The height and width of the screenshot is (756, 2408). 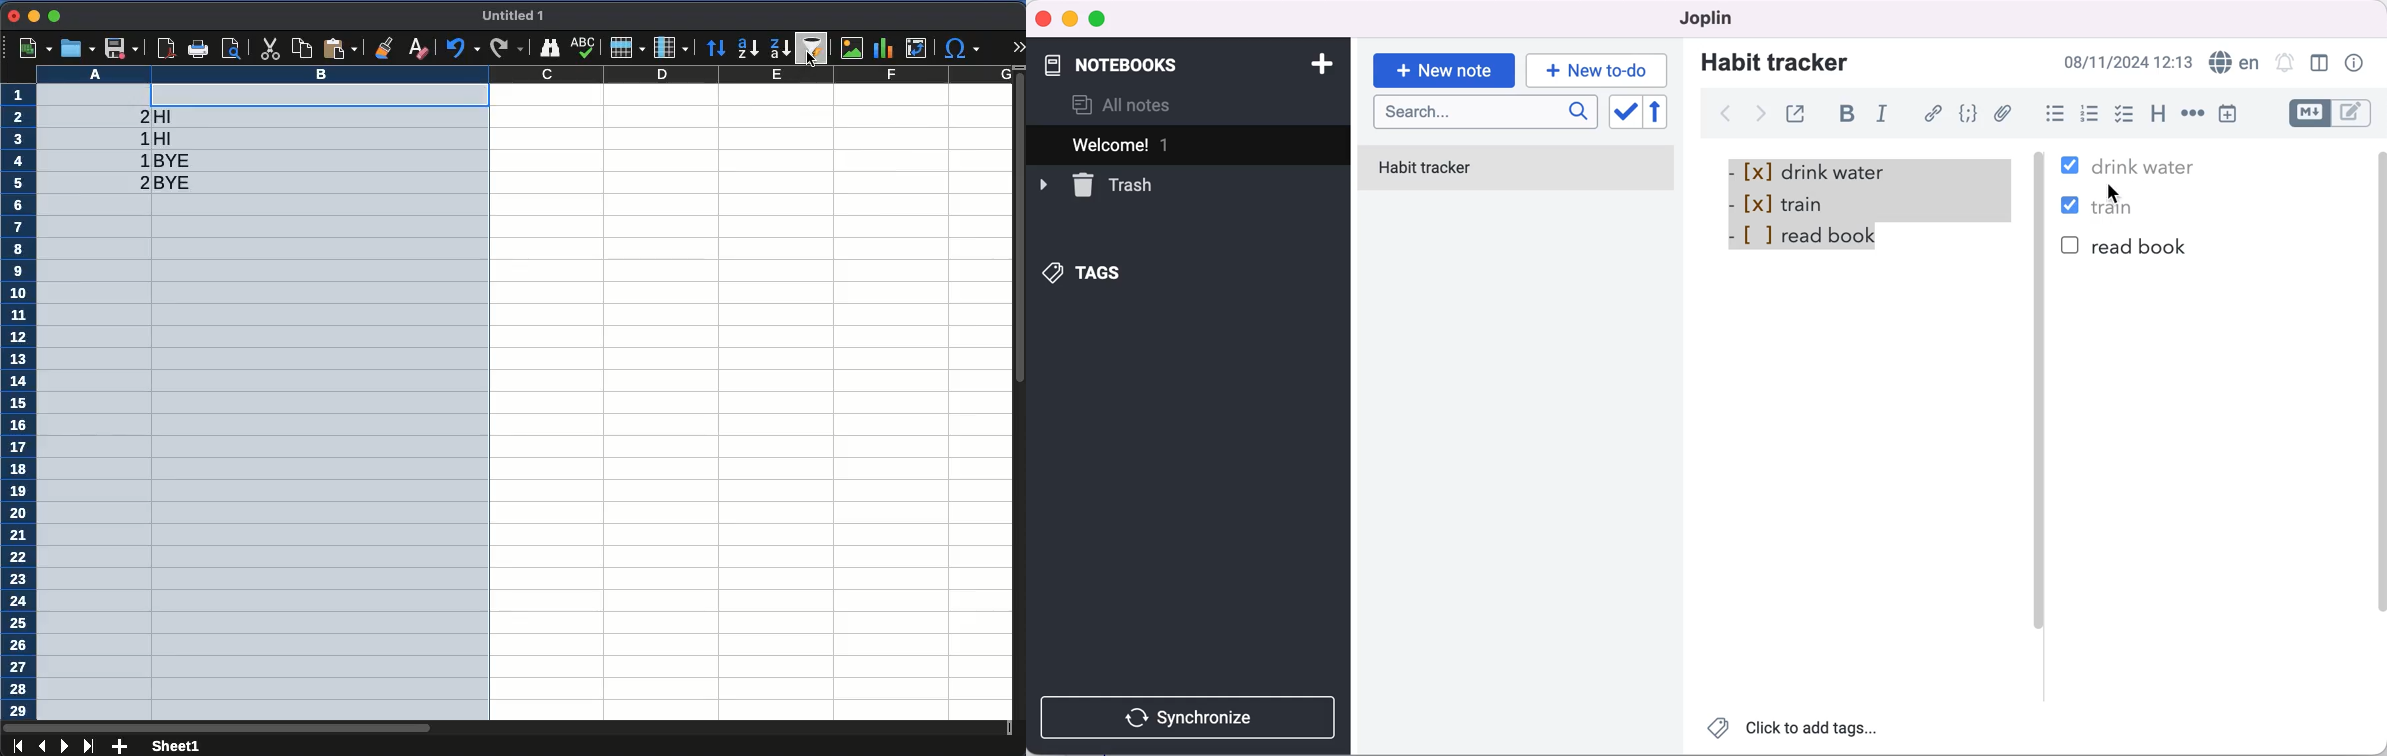 What do you see at coordinates (1665, 112) in the screenshot?
I see `reverse sort order` at bounding box center [1665, 112].